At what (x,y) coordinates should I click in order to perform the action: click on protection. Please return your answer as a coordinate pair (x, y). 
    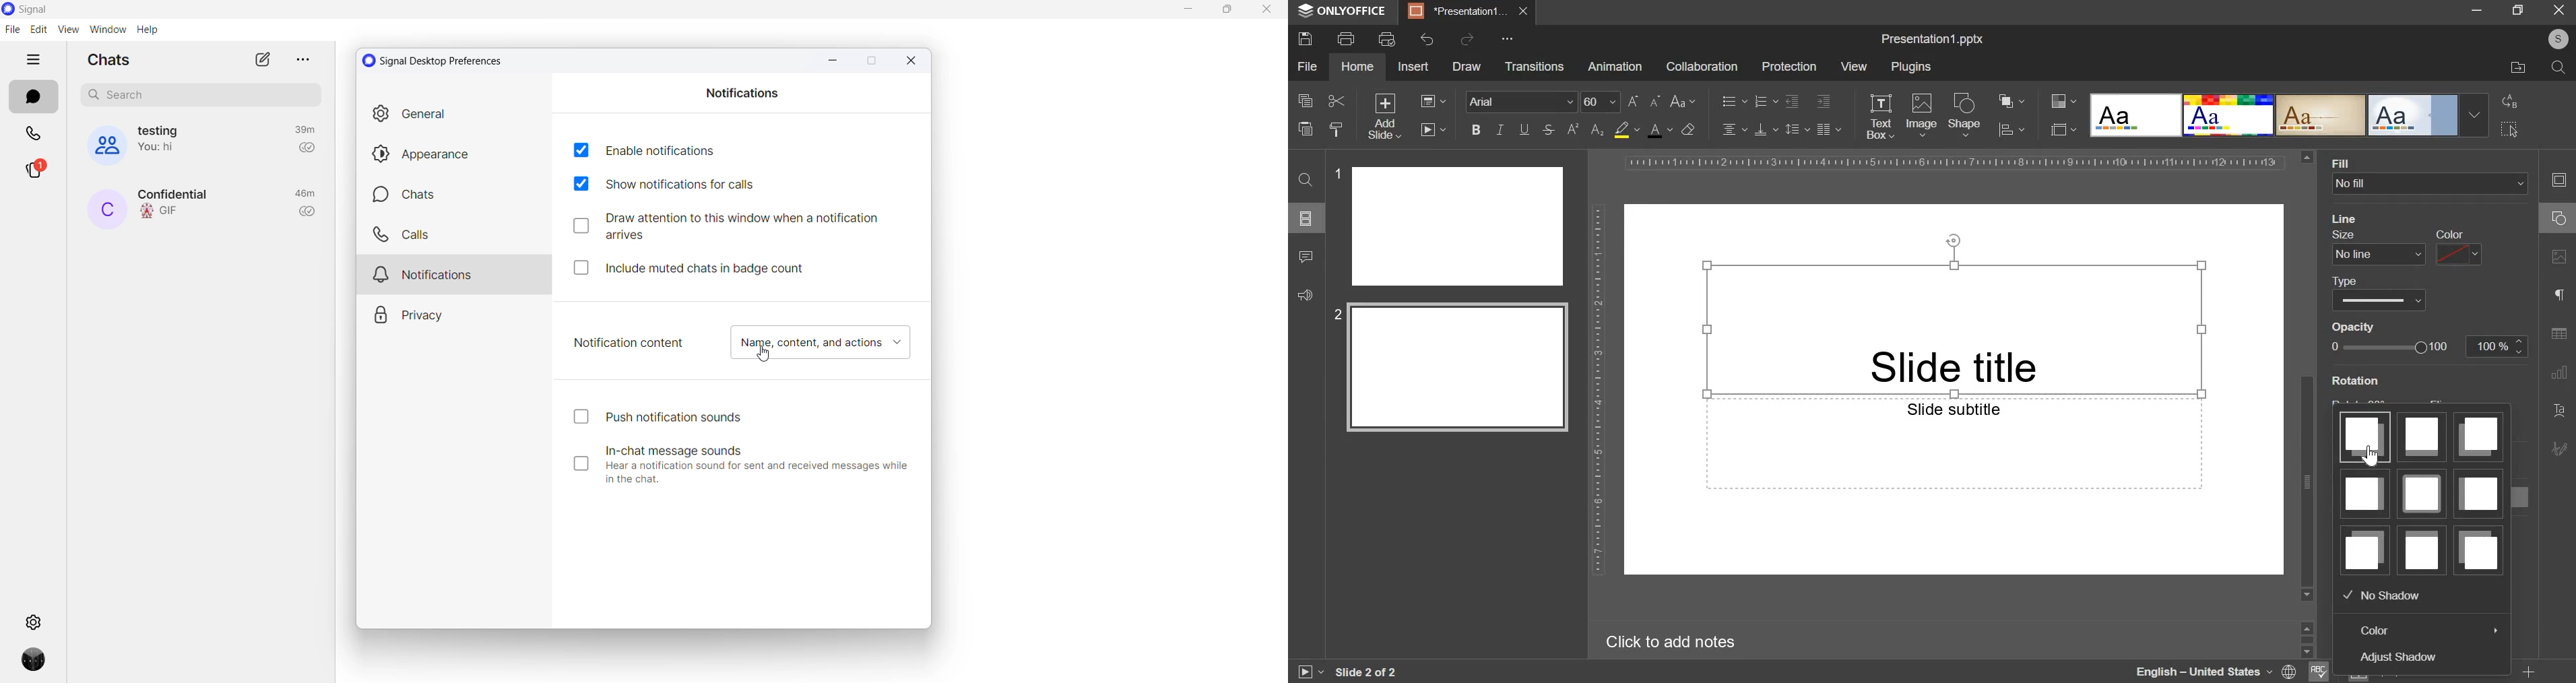
    Looking at the image, I should click on (1789, 67).